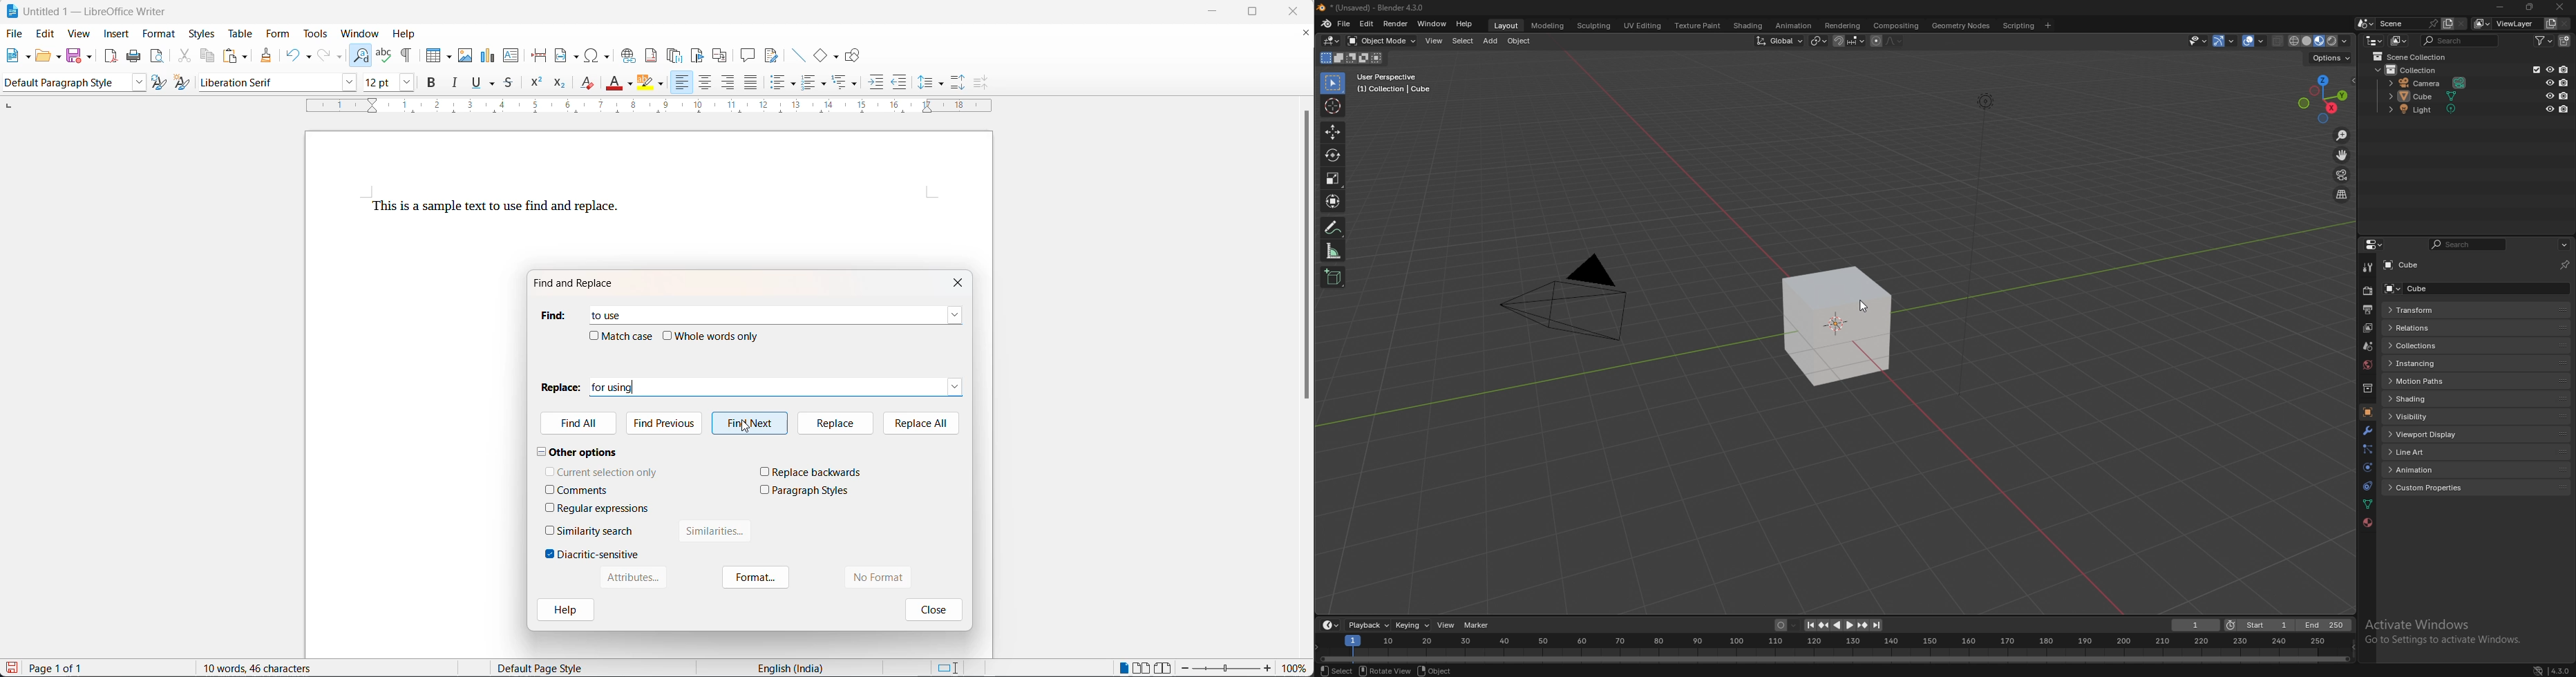  What do you see at coordinates (1872, 308) in the screenshot?
I see `cursor` at bounding box center [1872, 308].